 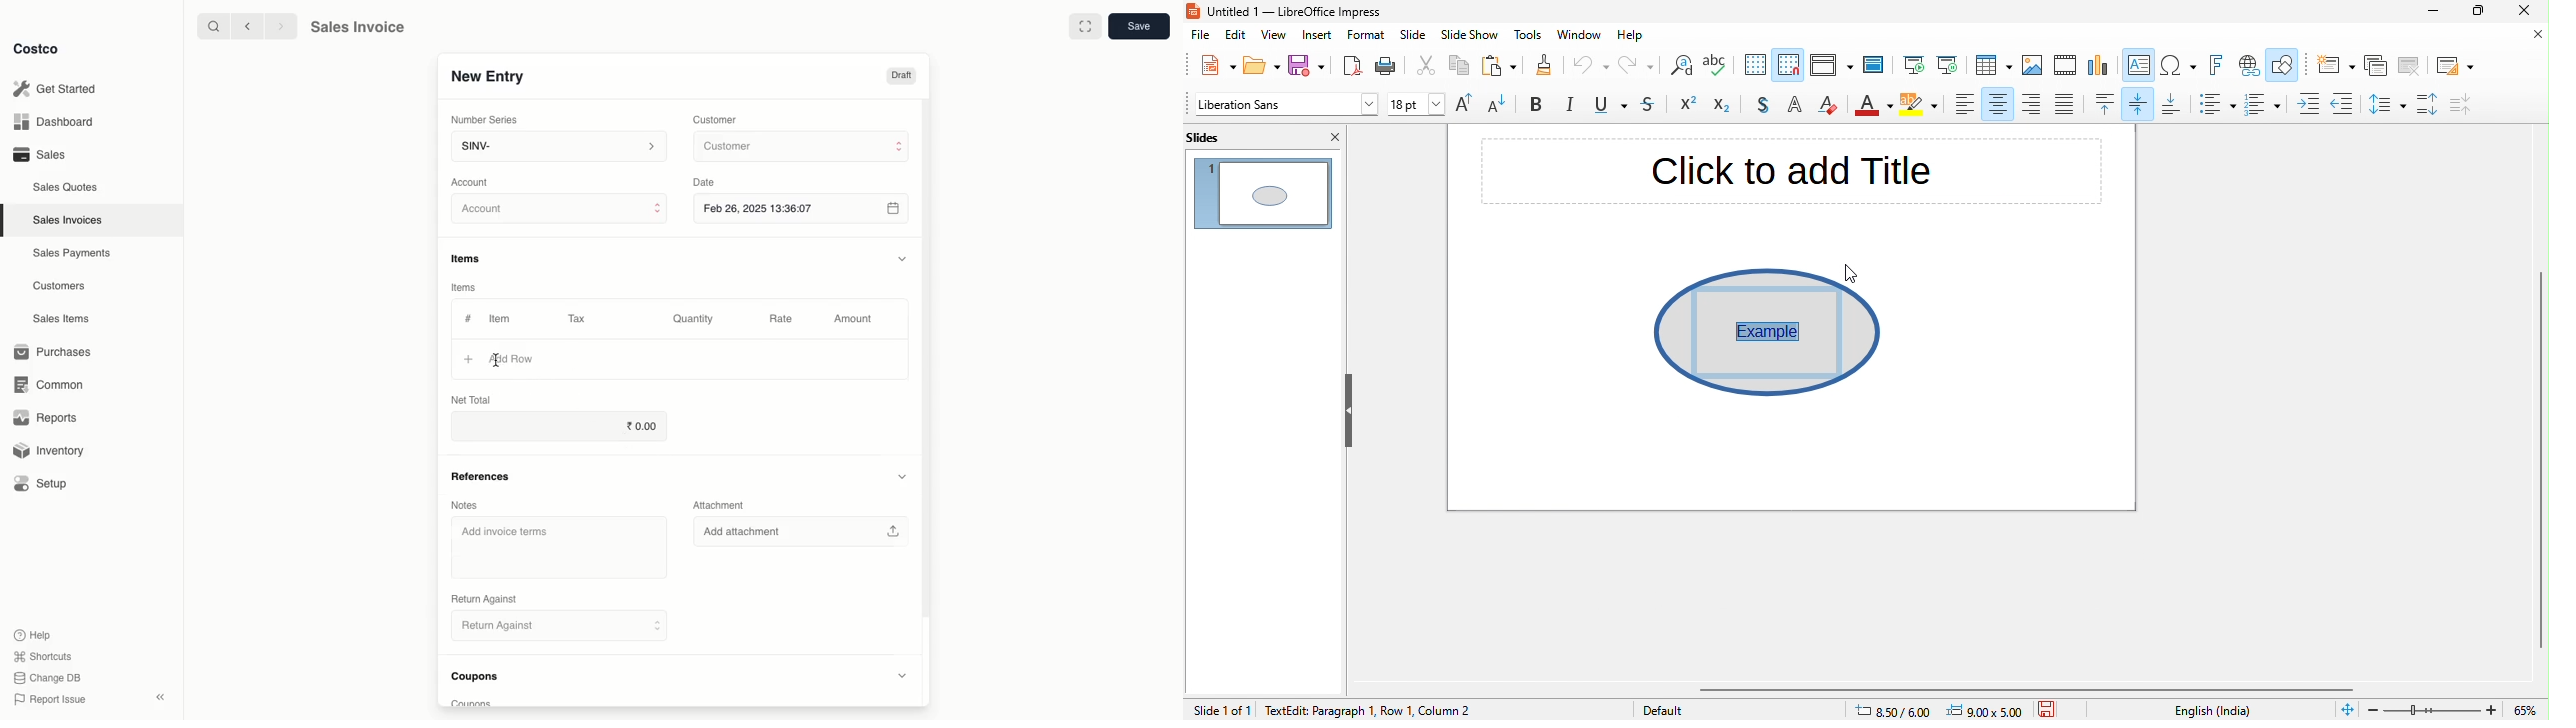 I want to click on , so click(x=1760, y=330).